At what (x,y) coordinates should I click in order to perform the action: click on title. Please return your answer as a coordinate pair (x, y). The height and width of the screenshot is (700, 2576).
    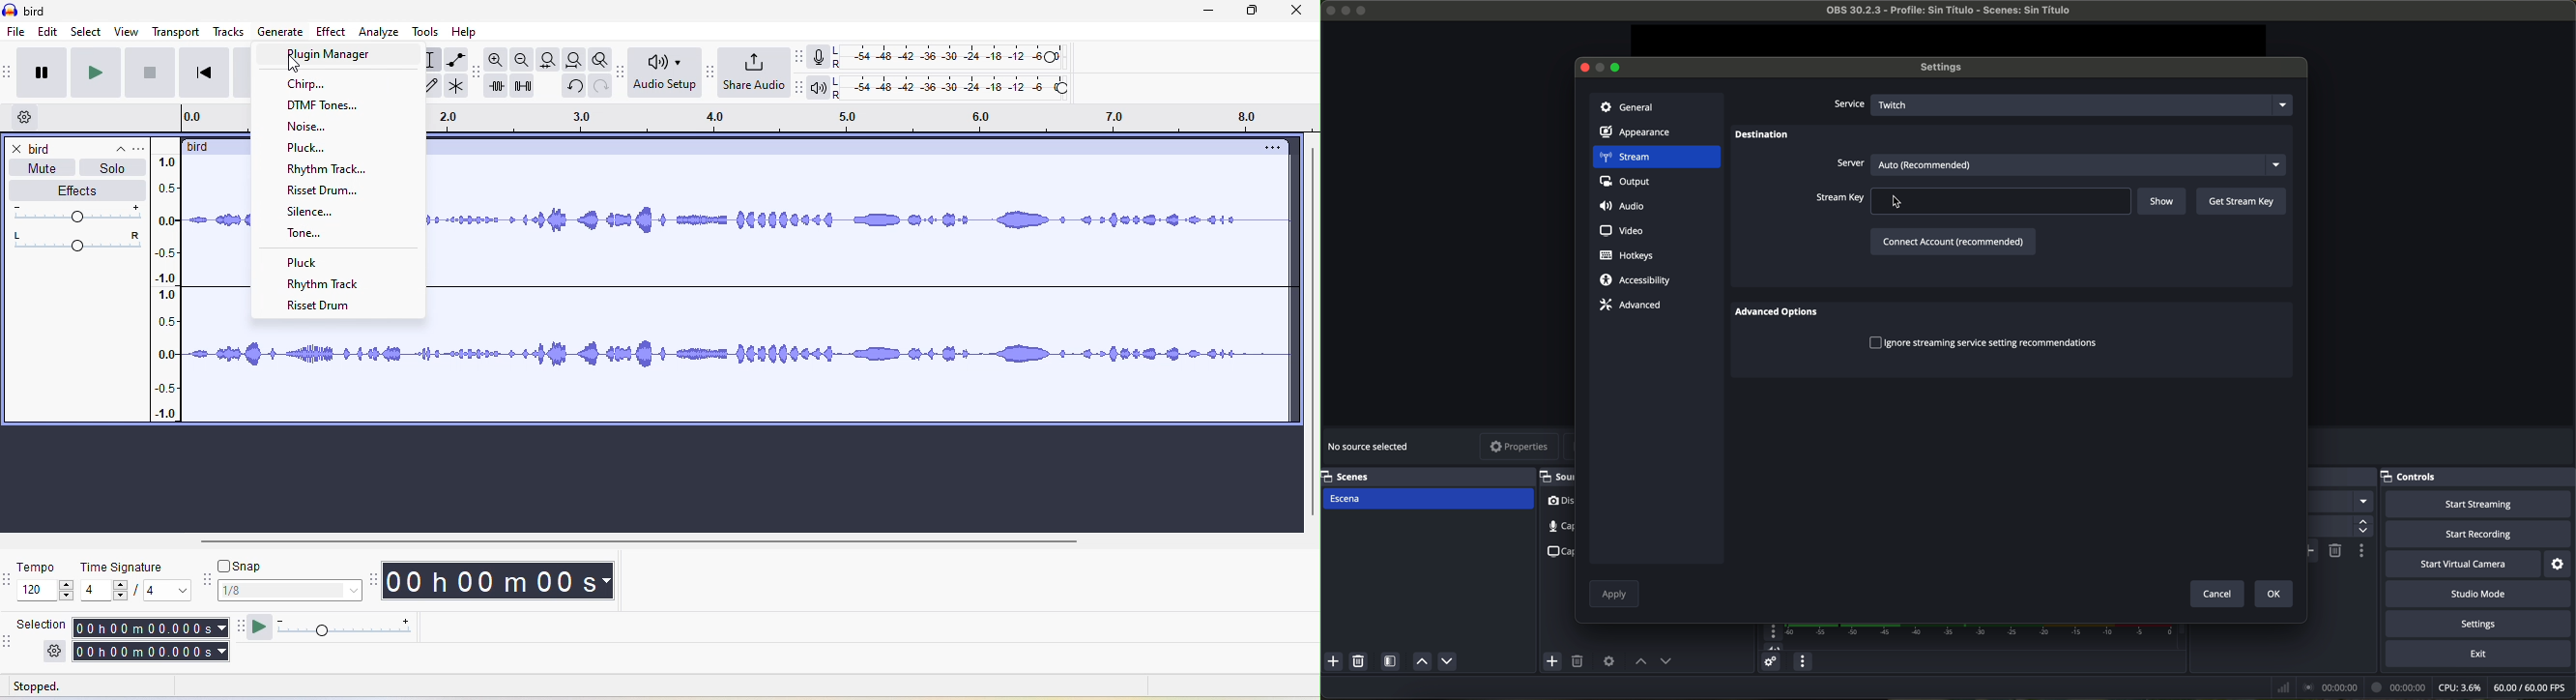
    Looking at the image, I should click on (29, 9).